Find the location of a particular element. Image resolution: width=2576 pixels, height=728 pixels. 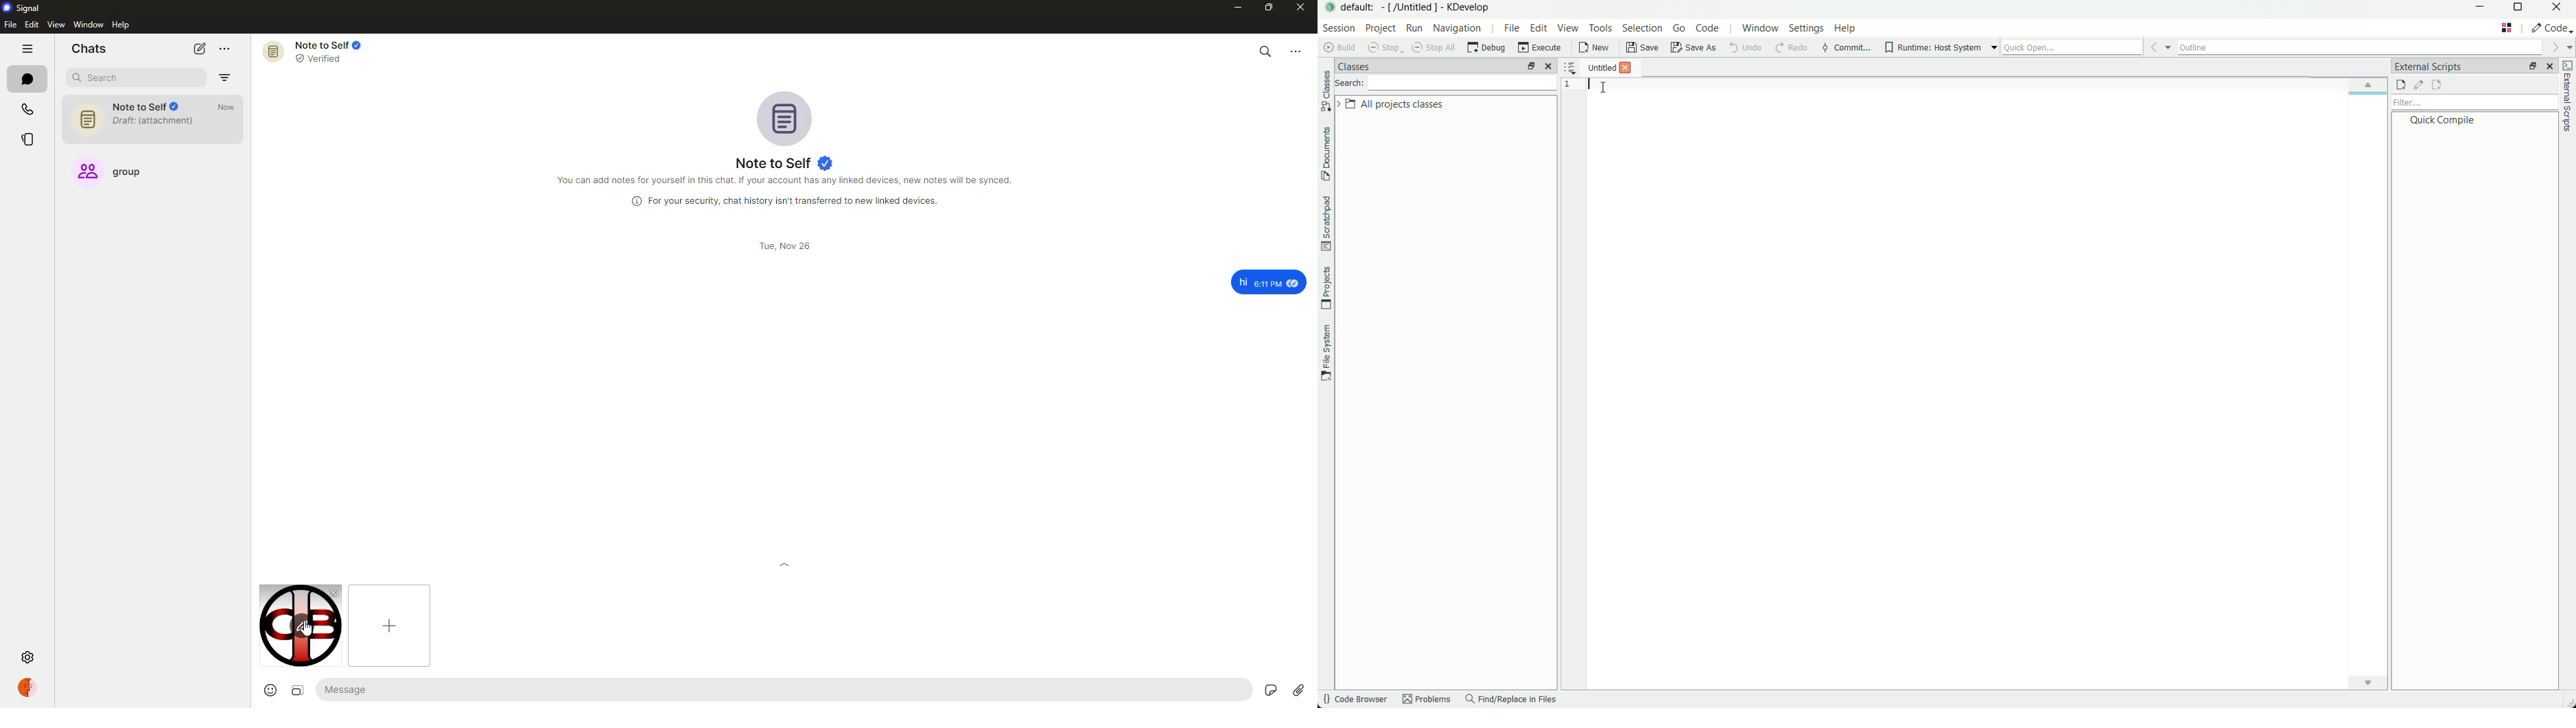

classes is located at coordinates (1360, 66).